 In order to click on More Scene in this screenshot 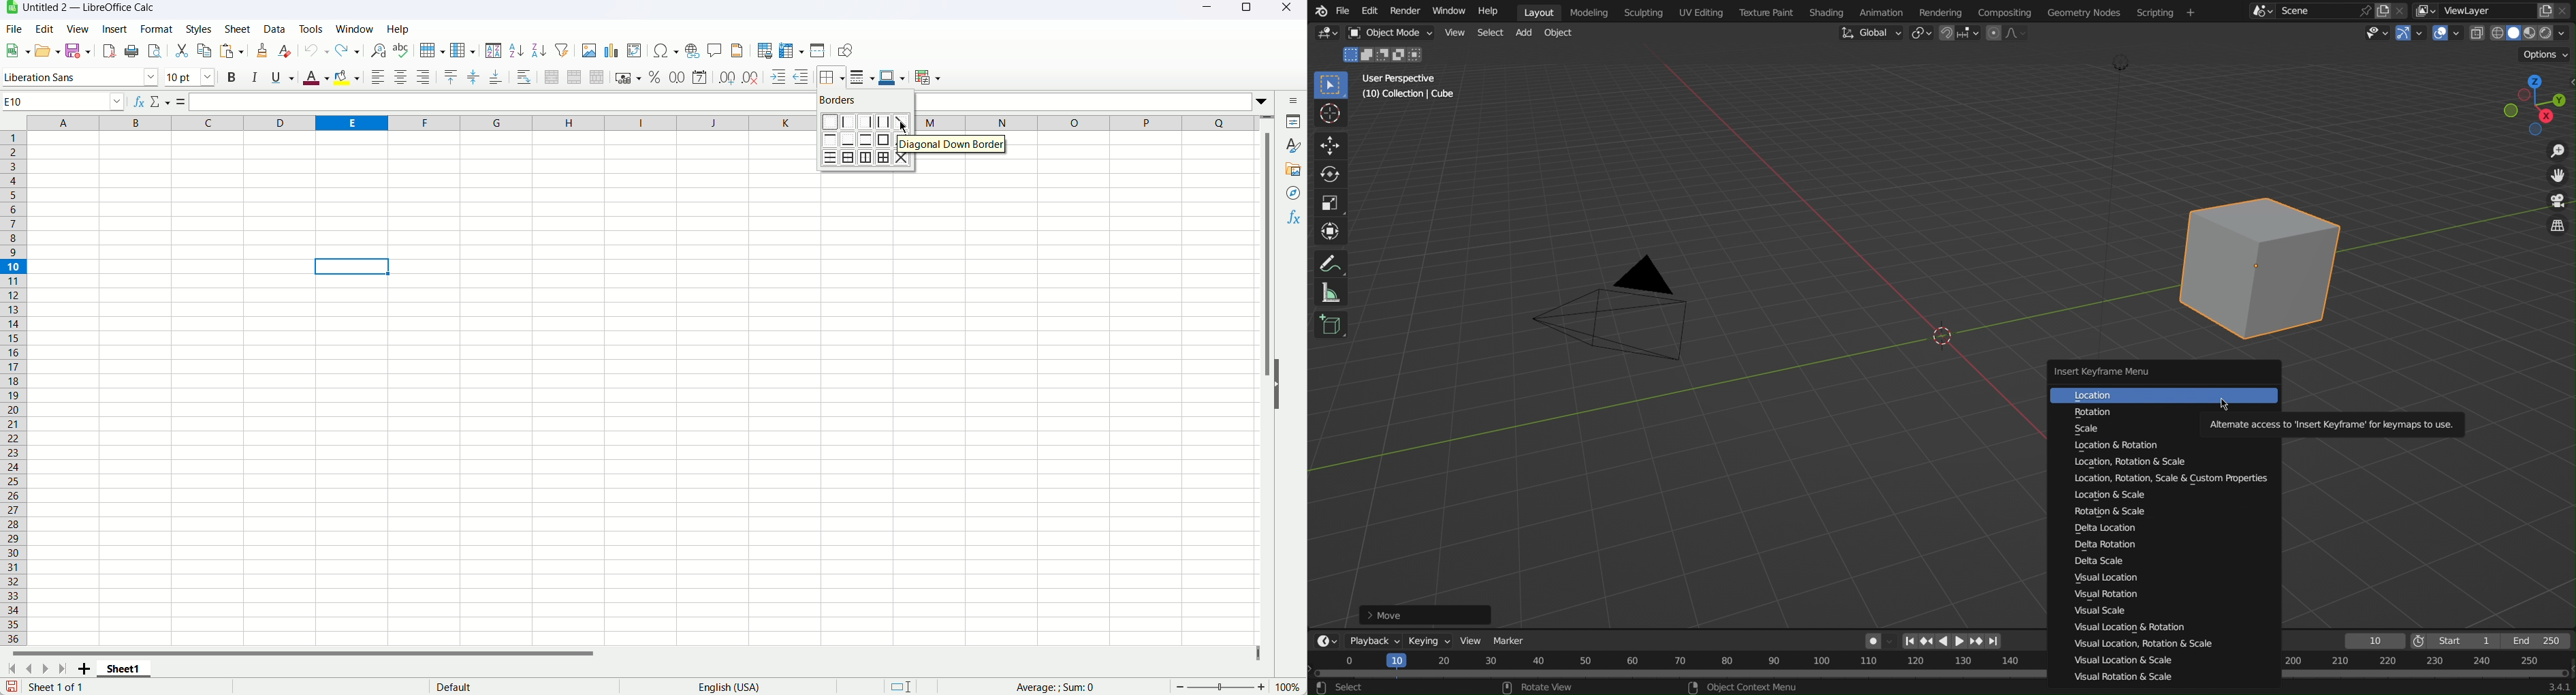, I will do `click(2261, 11)`.